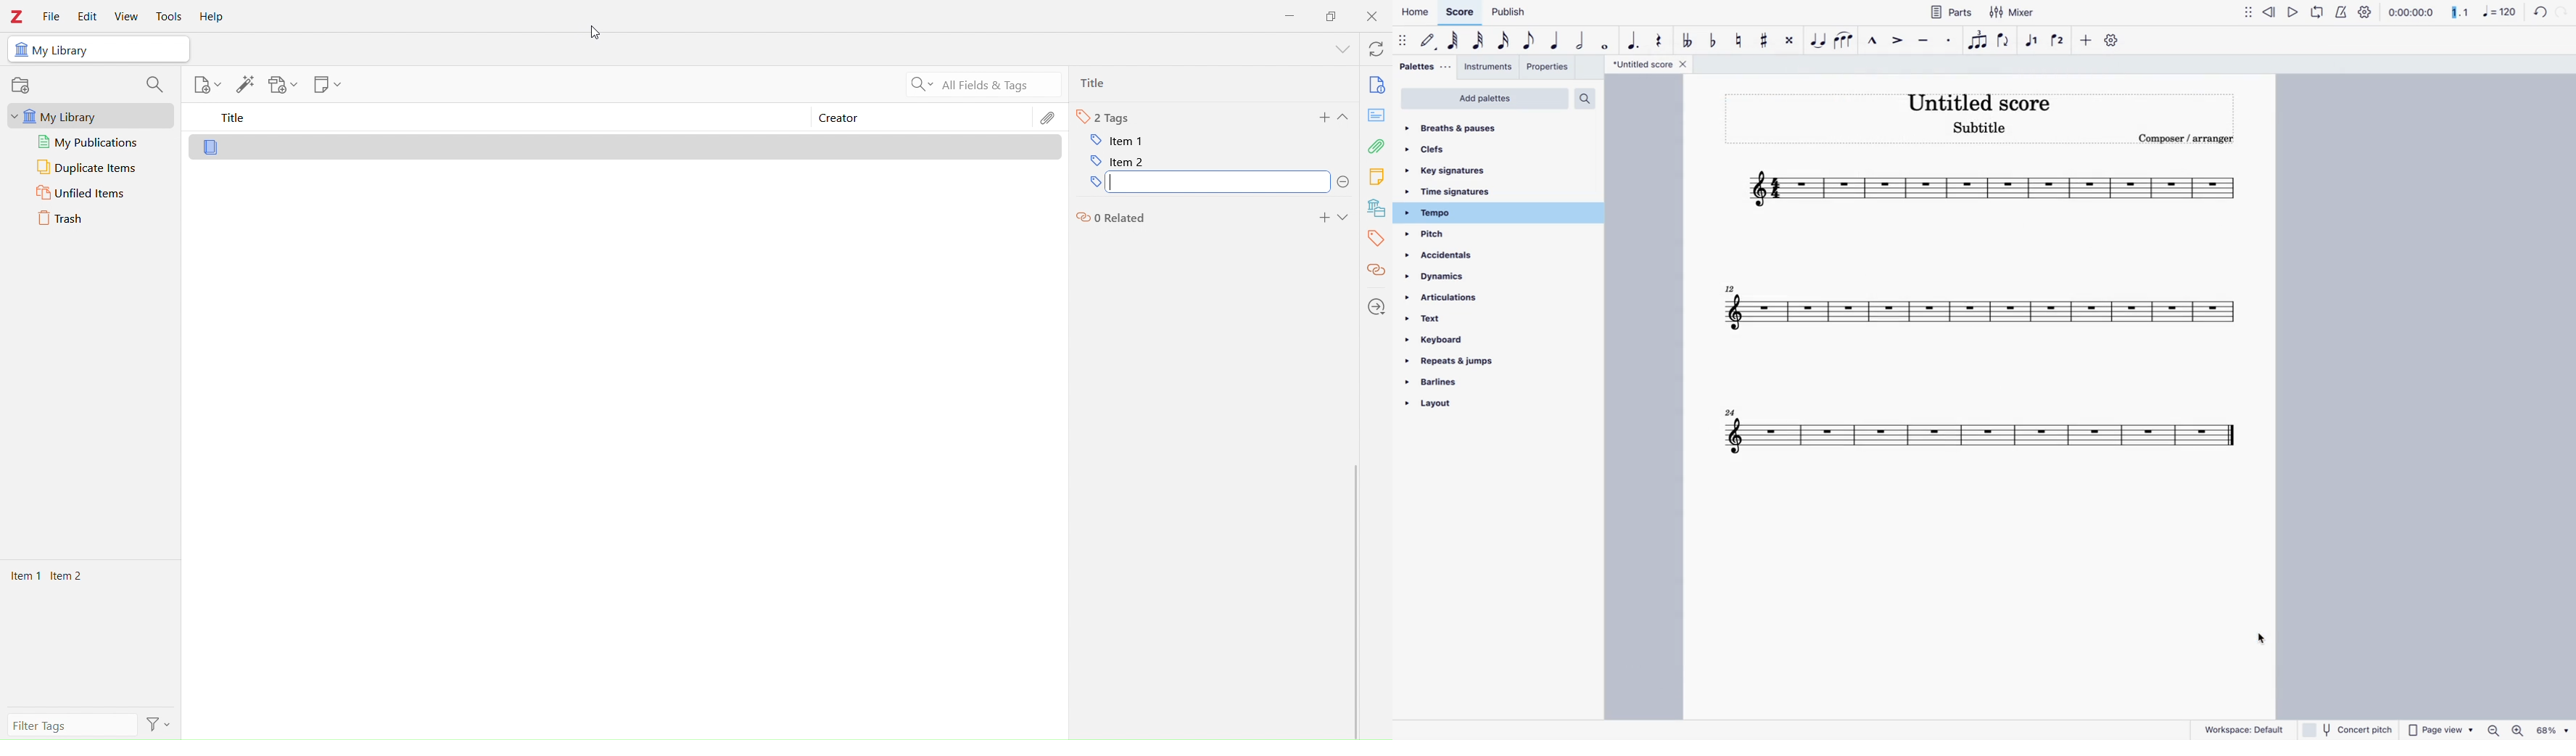 The height and width of the screenshot is (756, 2576). What do you see at coordinates (91, 168) in the screenshot?
I see `Duplicate Items` at bounding box center [91, 168].